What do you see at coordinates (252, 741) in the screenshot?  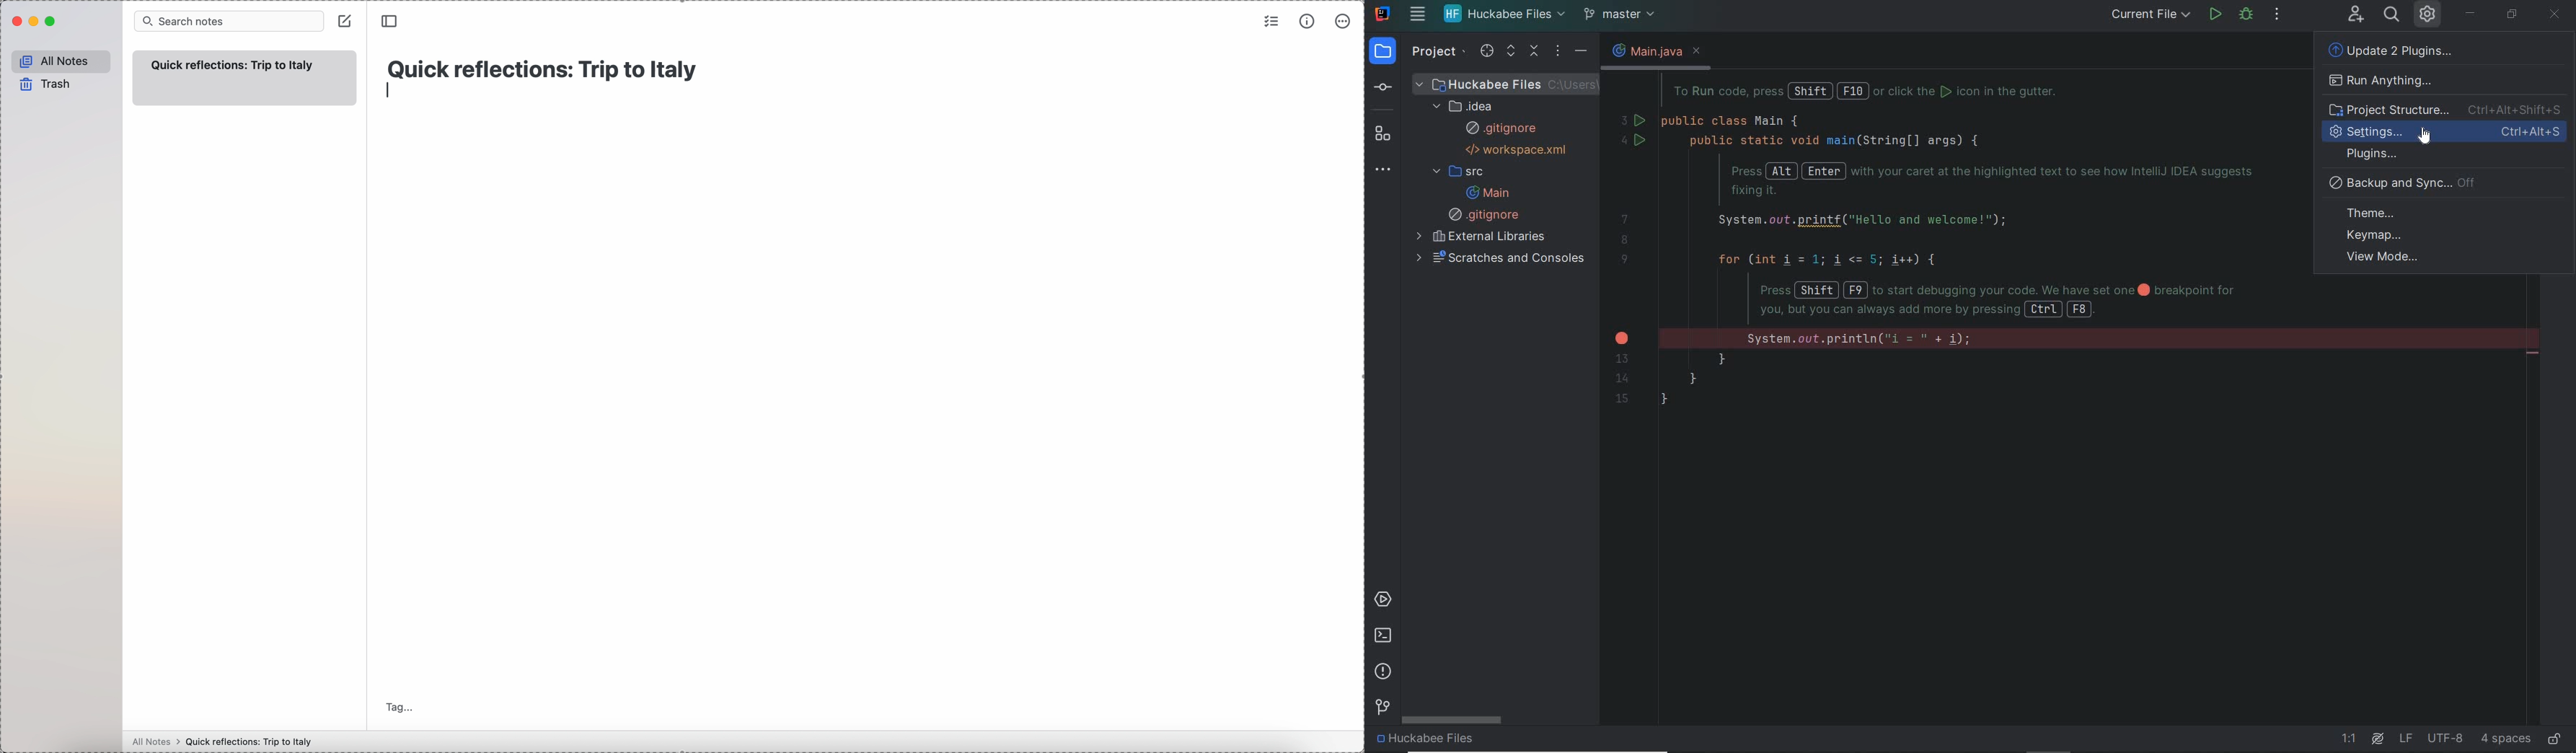 I see `Quick reflections: Trip to Italy` at bounding box center [252, 741].